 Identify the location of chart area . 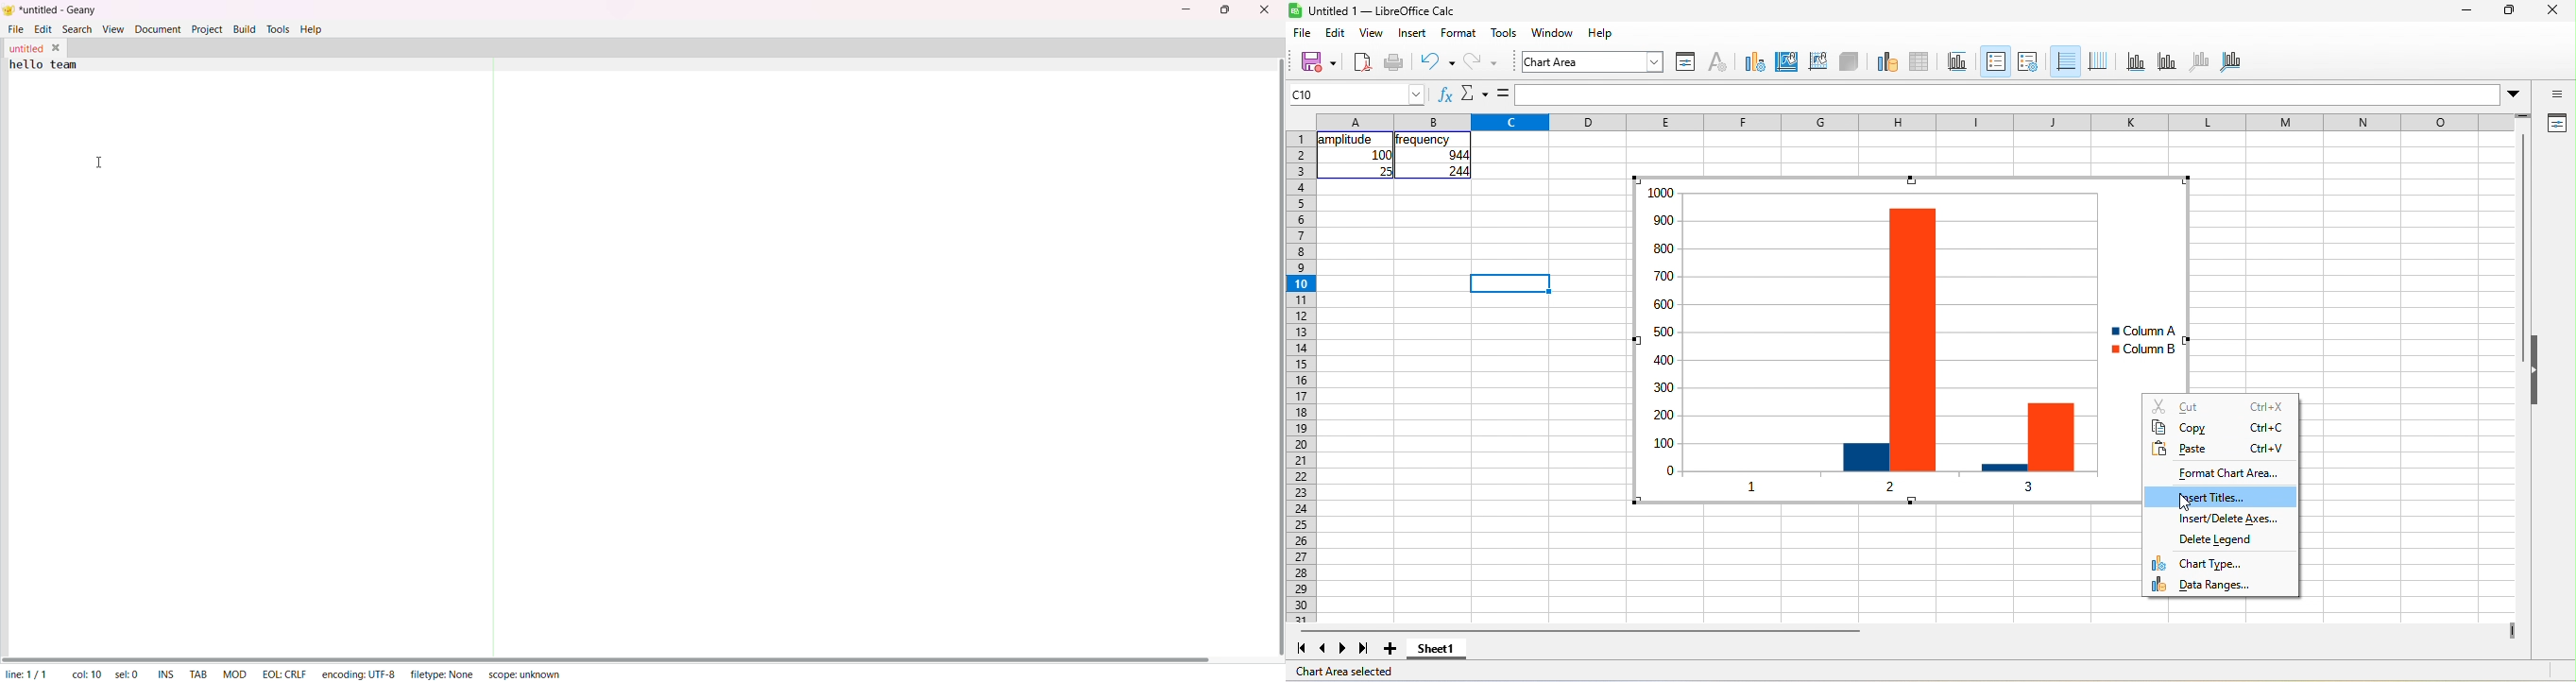
(1787, 62).